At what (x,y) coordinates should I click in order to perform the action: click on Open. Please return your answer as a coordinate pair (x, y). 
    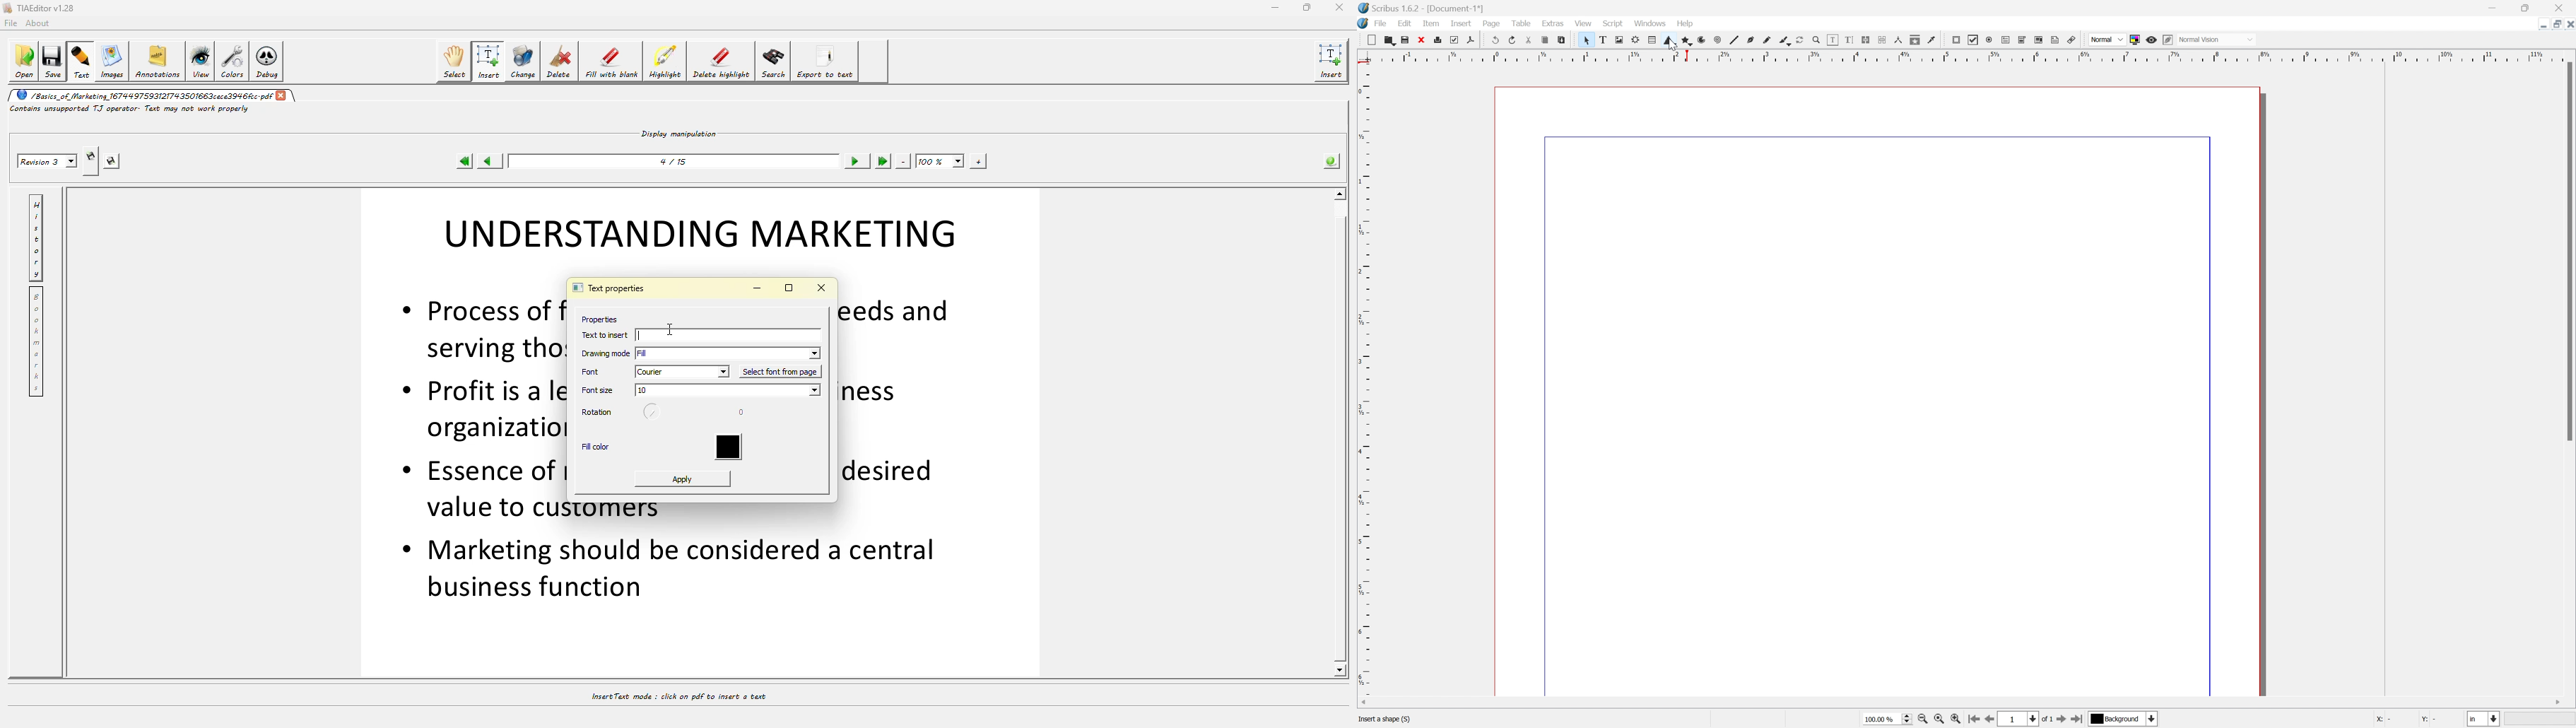
    Looking at the image, I should click on (1387, 39).